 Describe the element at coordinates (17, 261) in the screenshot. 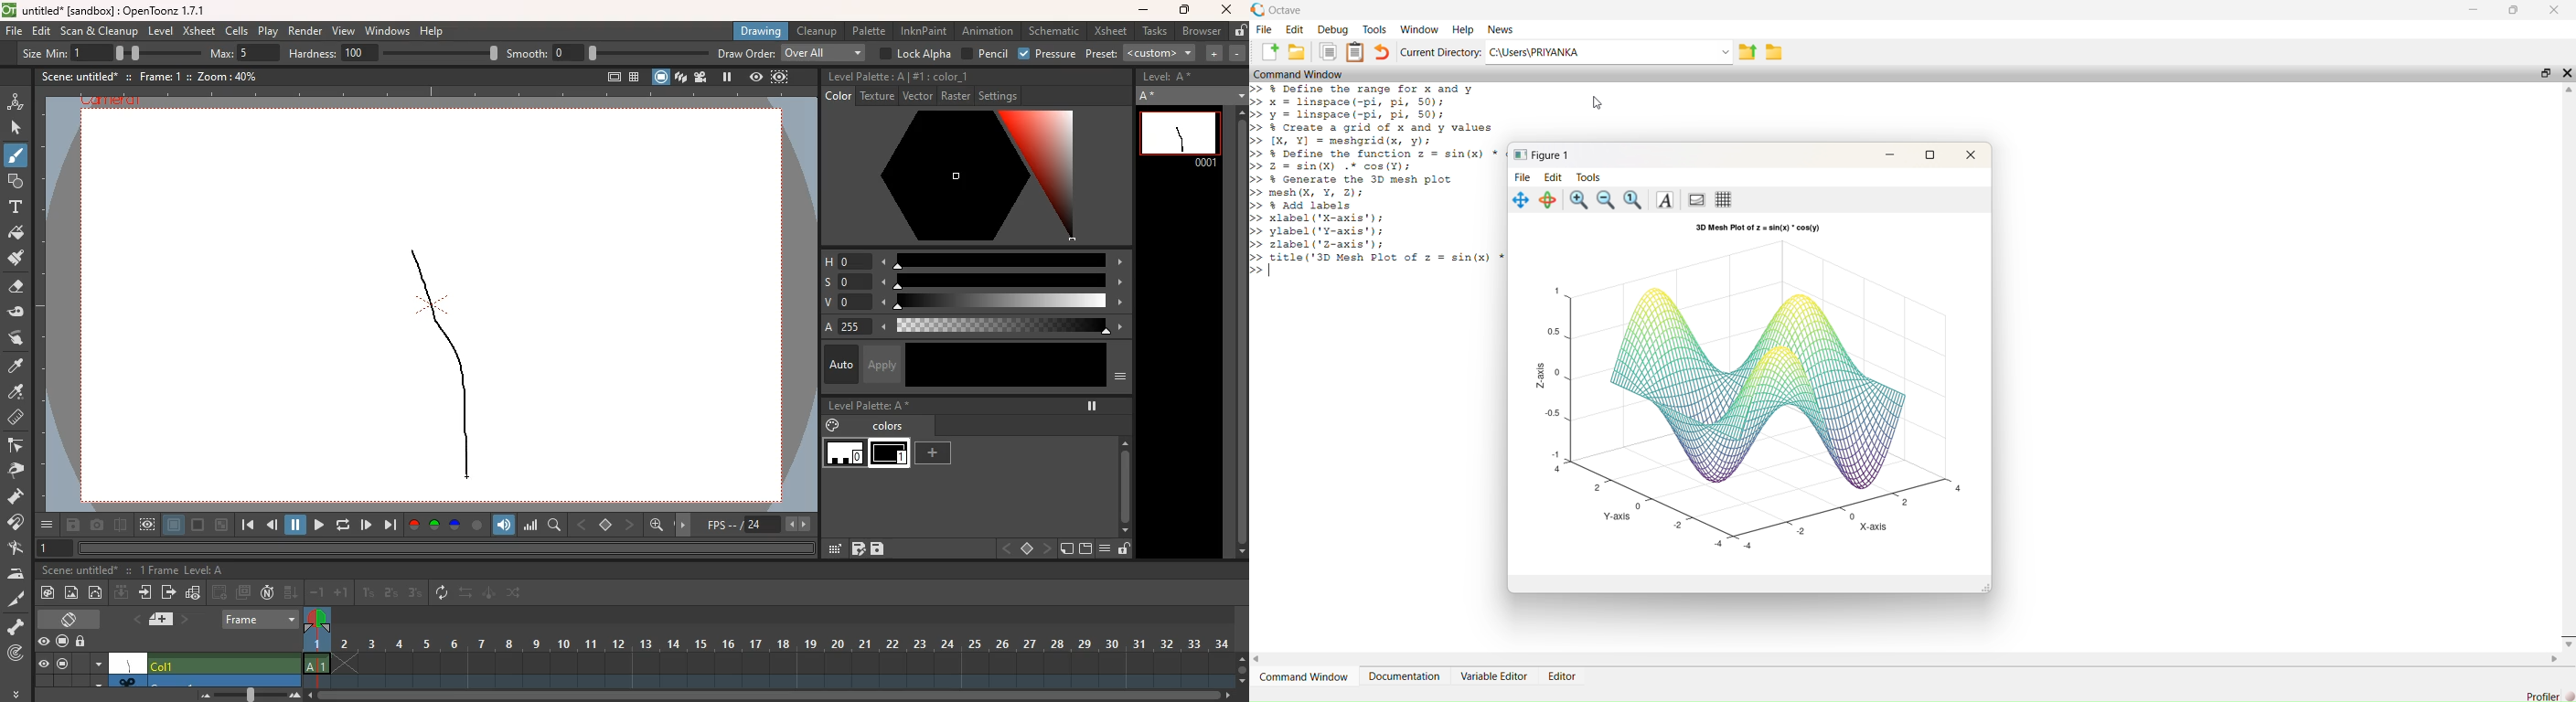

I see `paint` at that location.